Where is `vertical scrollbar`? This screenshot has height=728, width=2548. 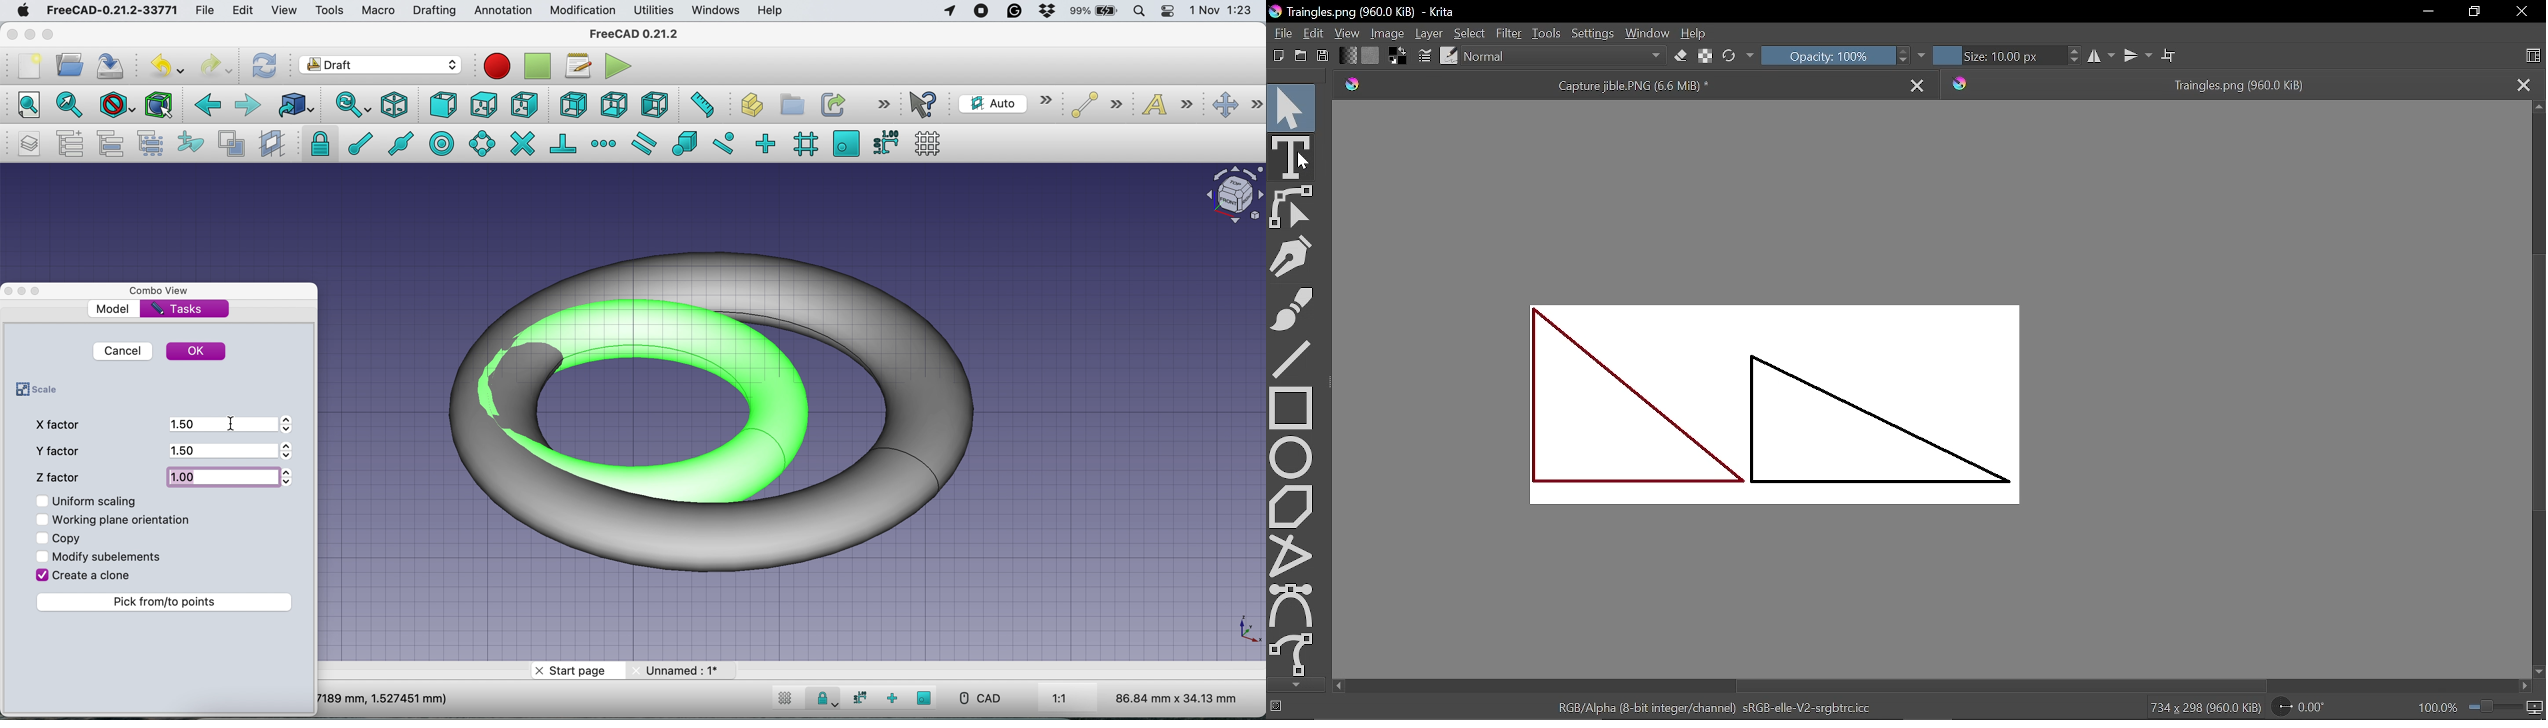
vertical scrollbar is located at coordinates (2535, 379).